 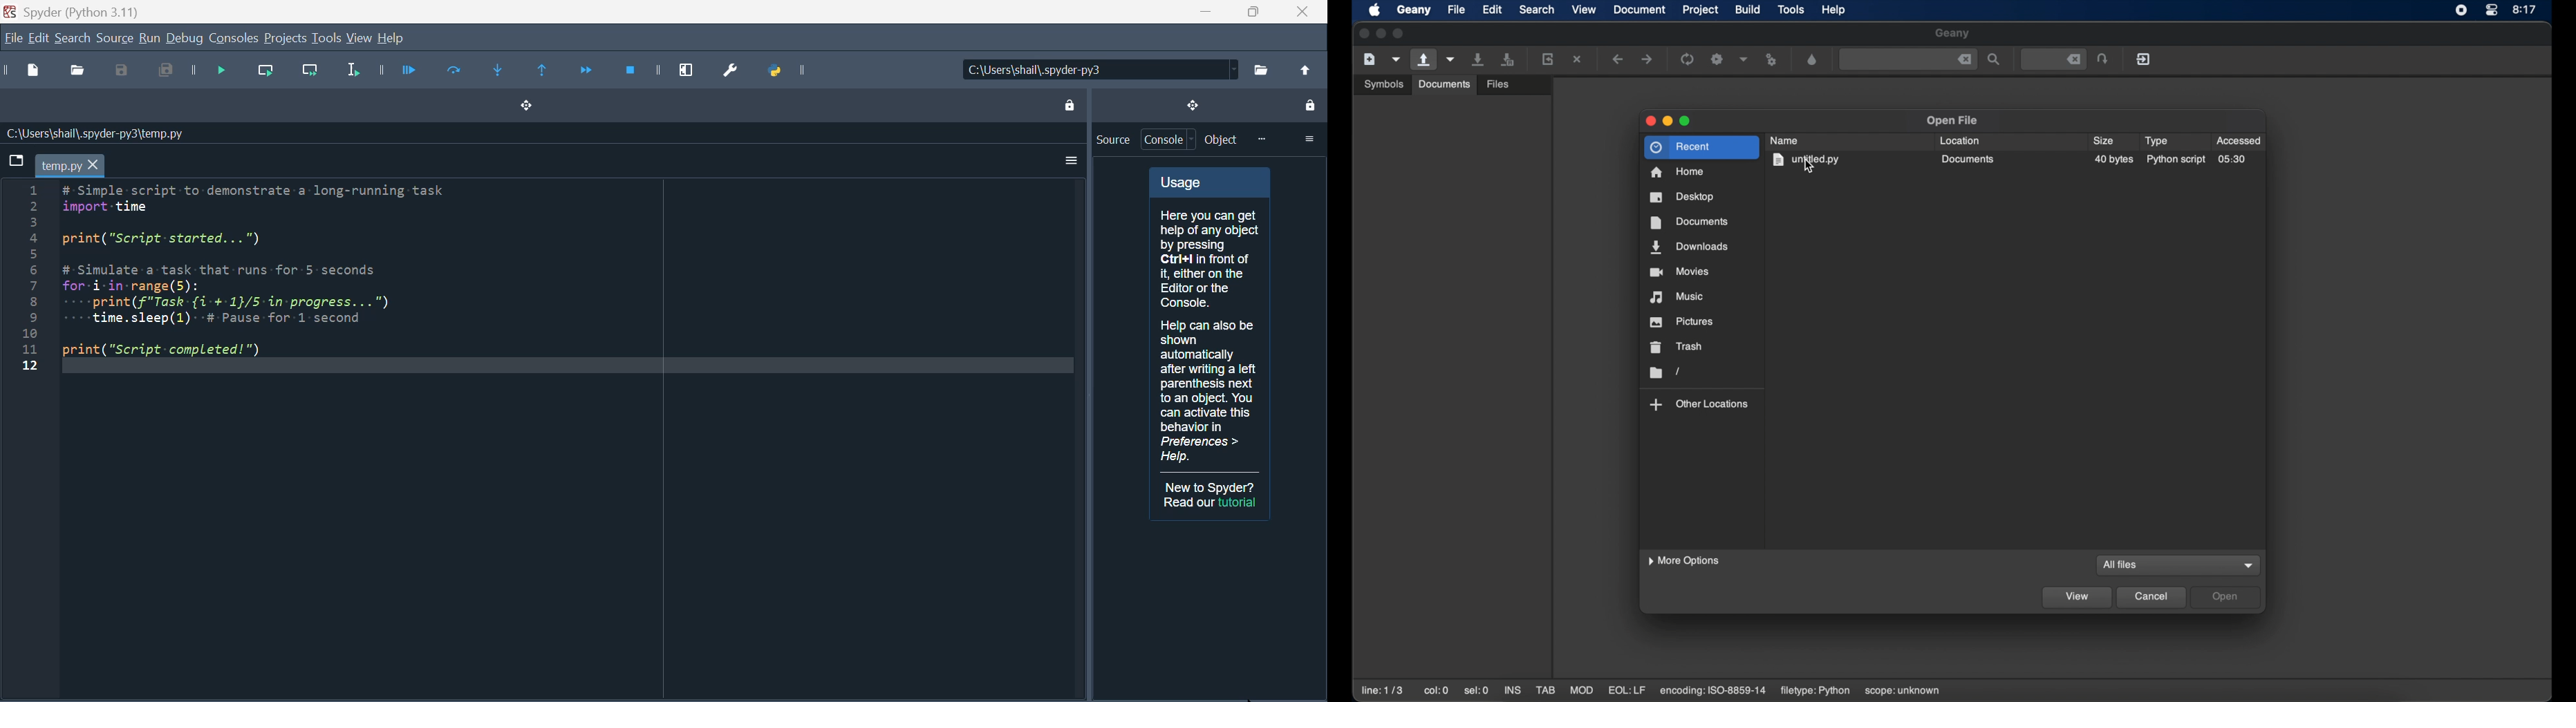 I want to click on tutorial, so click(x=1239, y=502).